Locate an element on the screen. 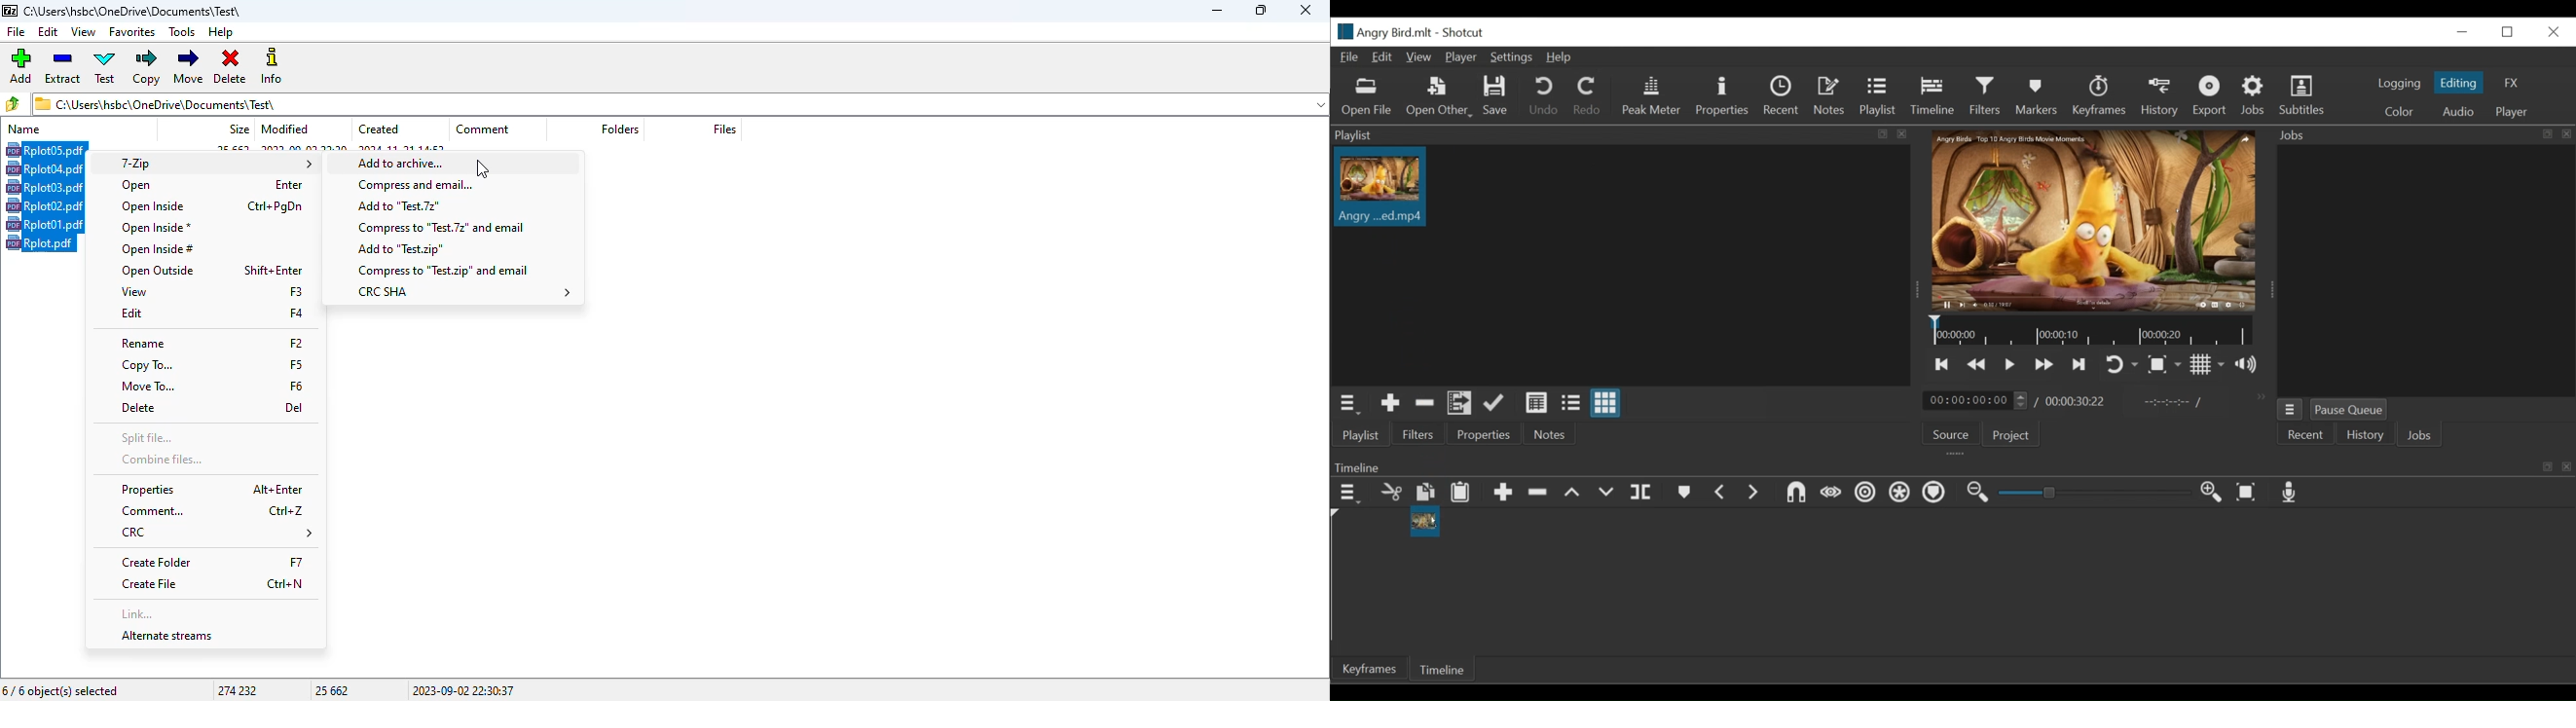 This screenshot has height=728, width=2576. Append is located at coordinates (1502, 494).